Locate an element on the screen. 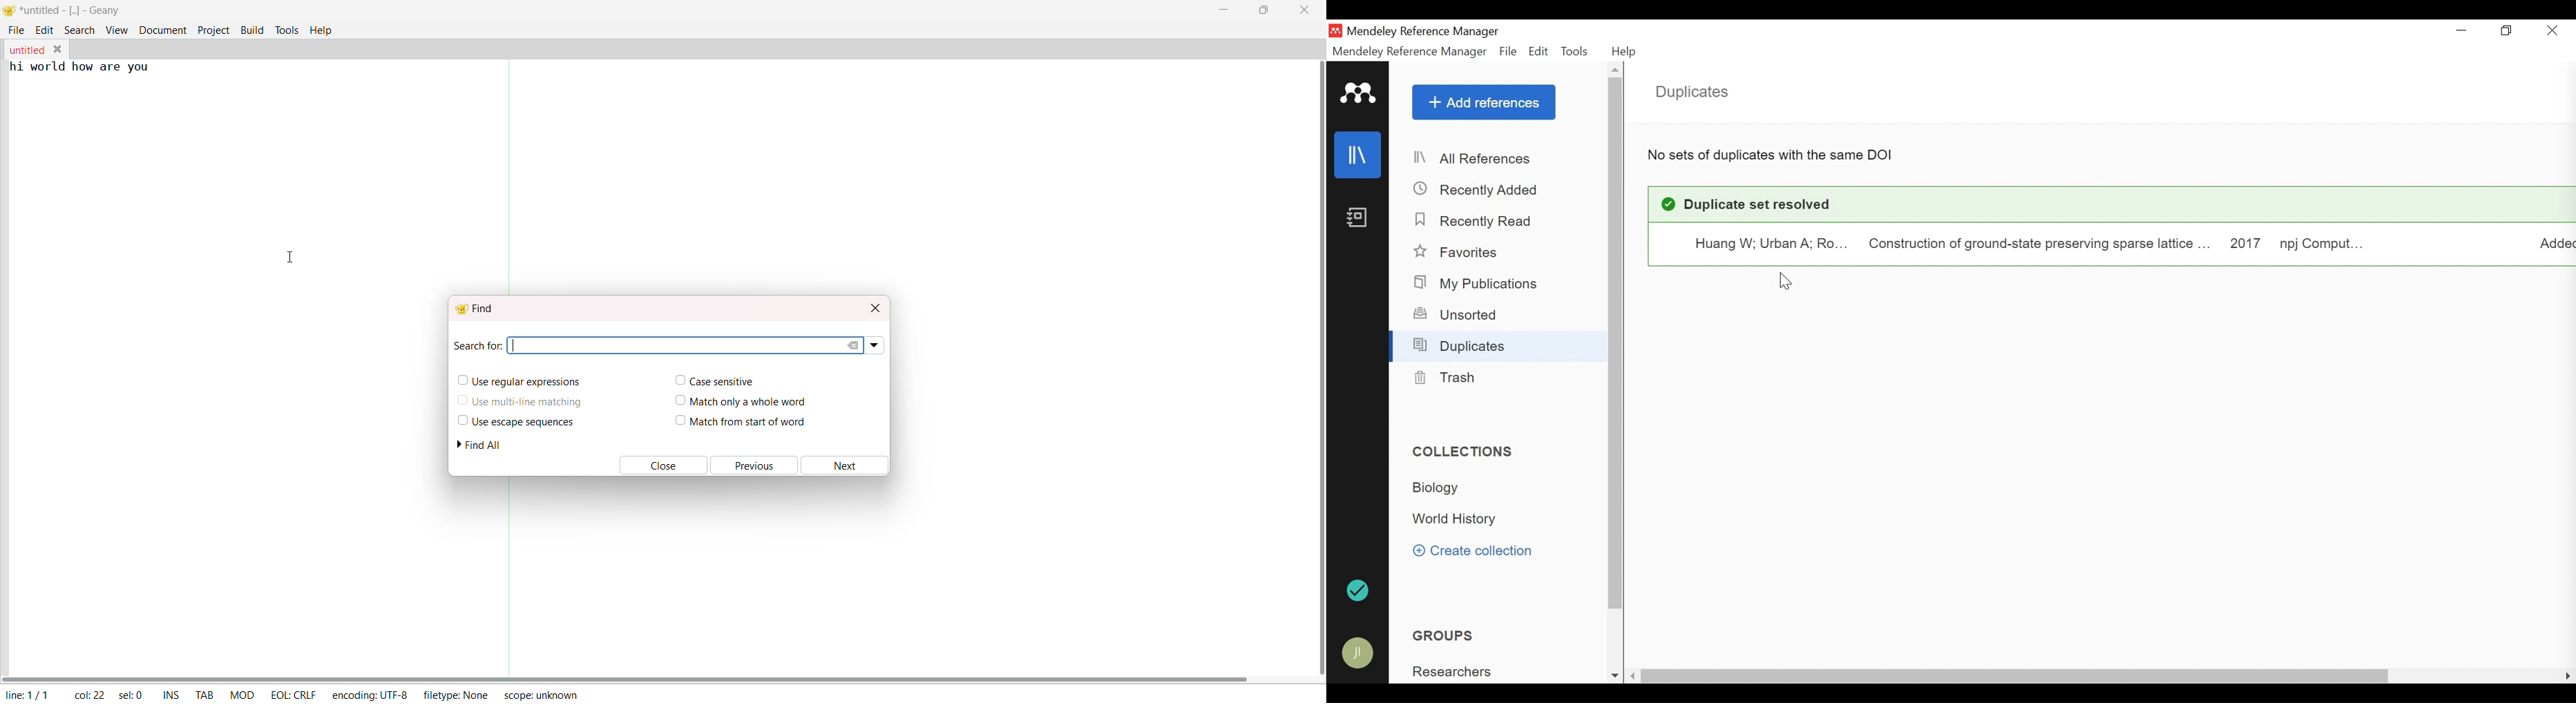 This screenshot has width=2576, height=728. scope: unknown is located at coordinates (538, 694).